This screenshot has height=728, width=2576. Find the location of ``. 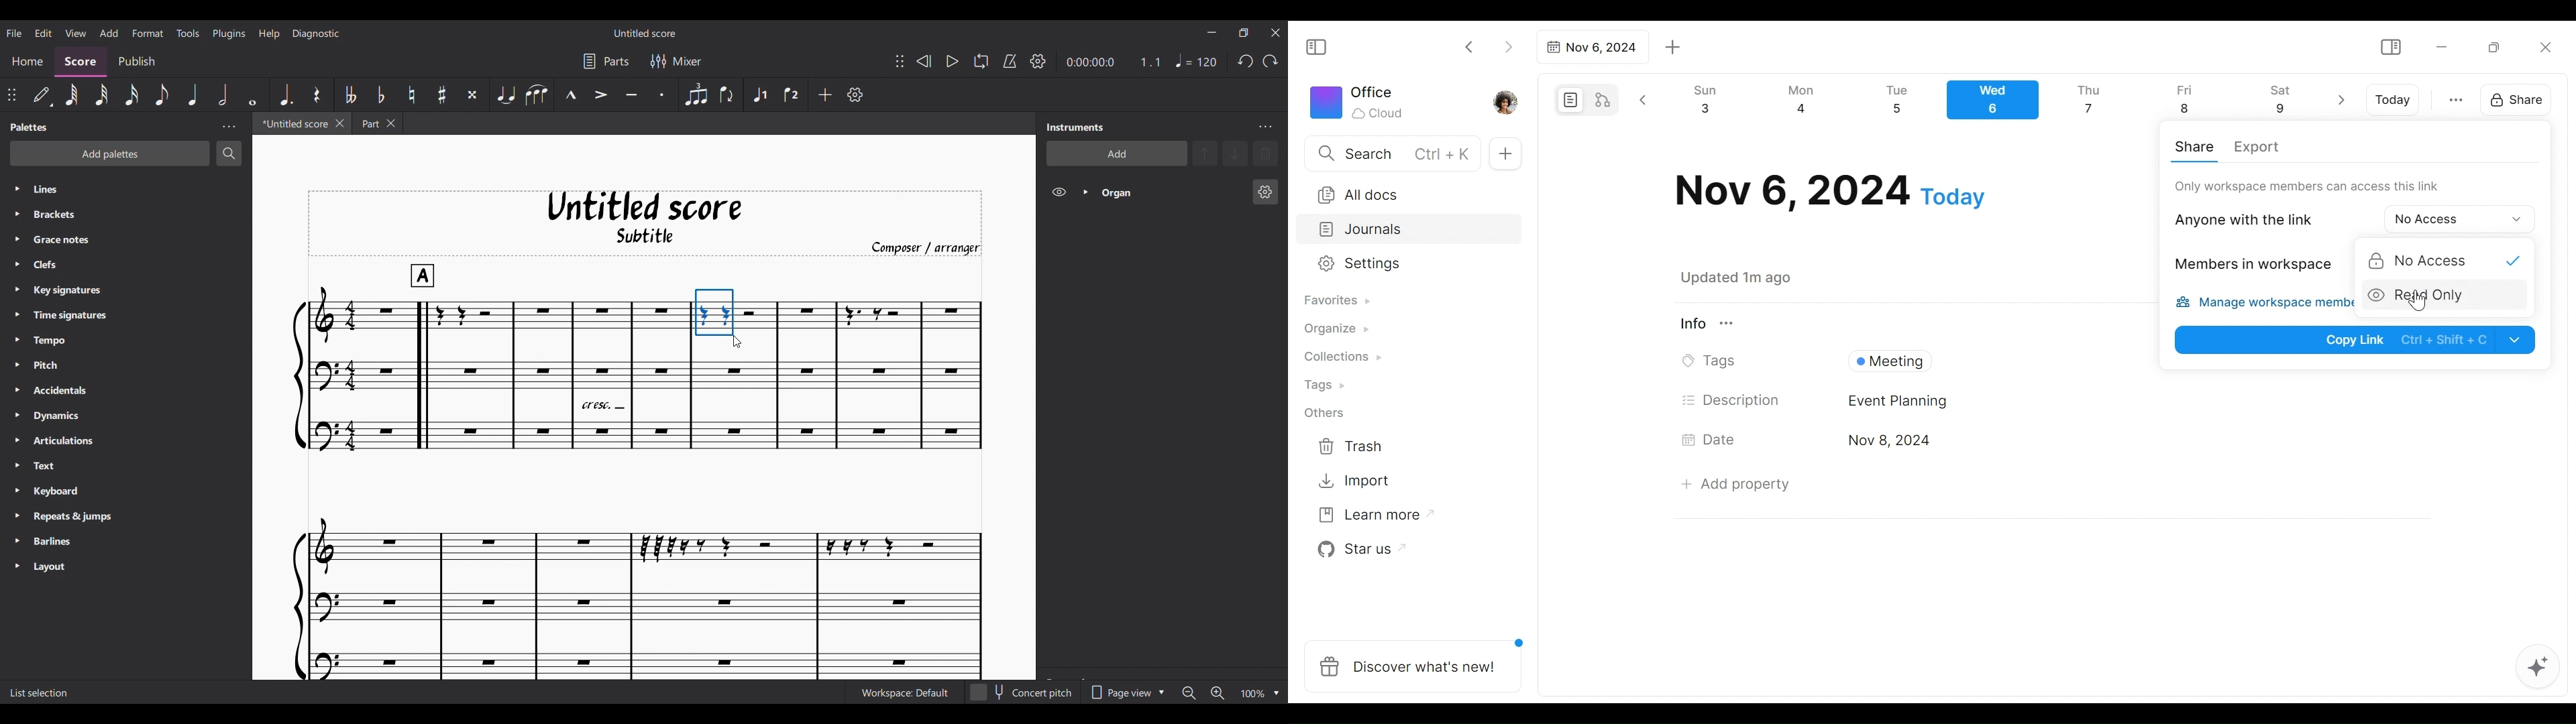

 is located at coordinates (700, 297).